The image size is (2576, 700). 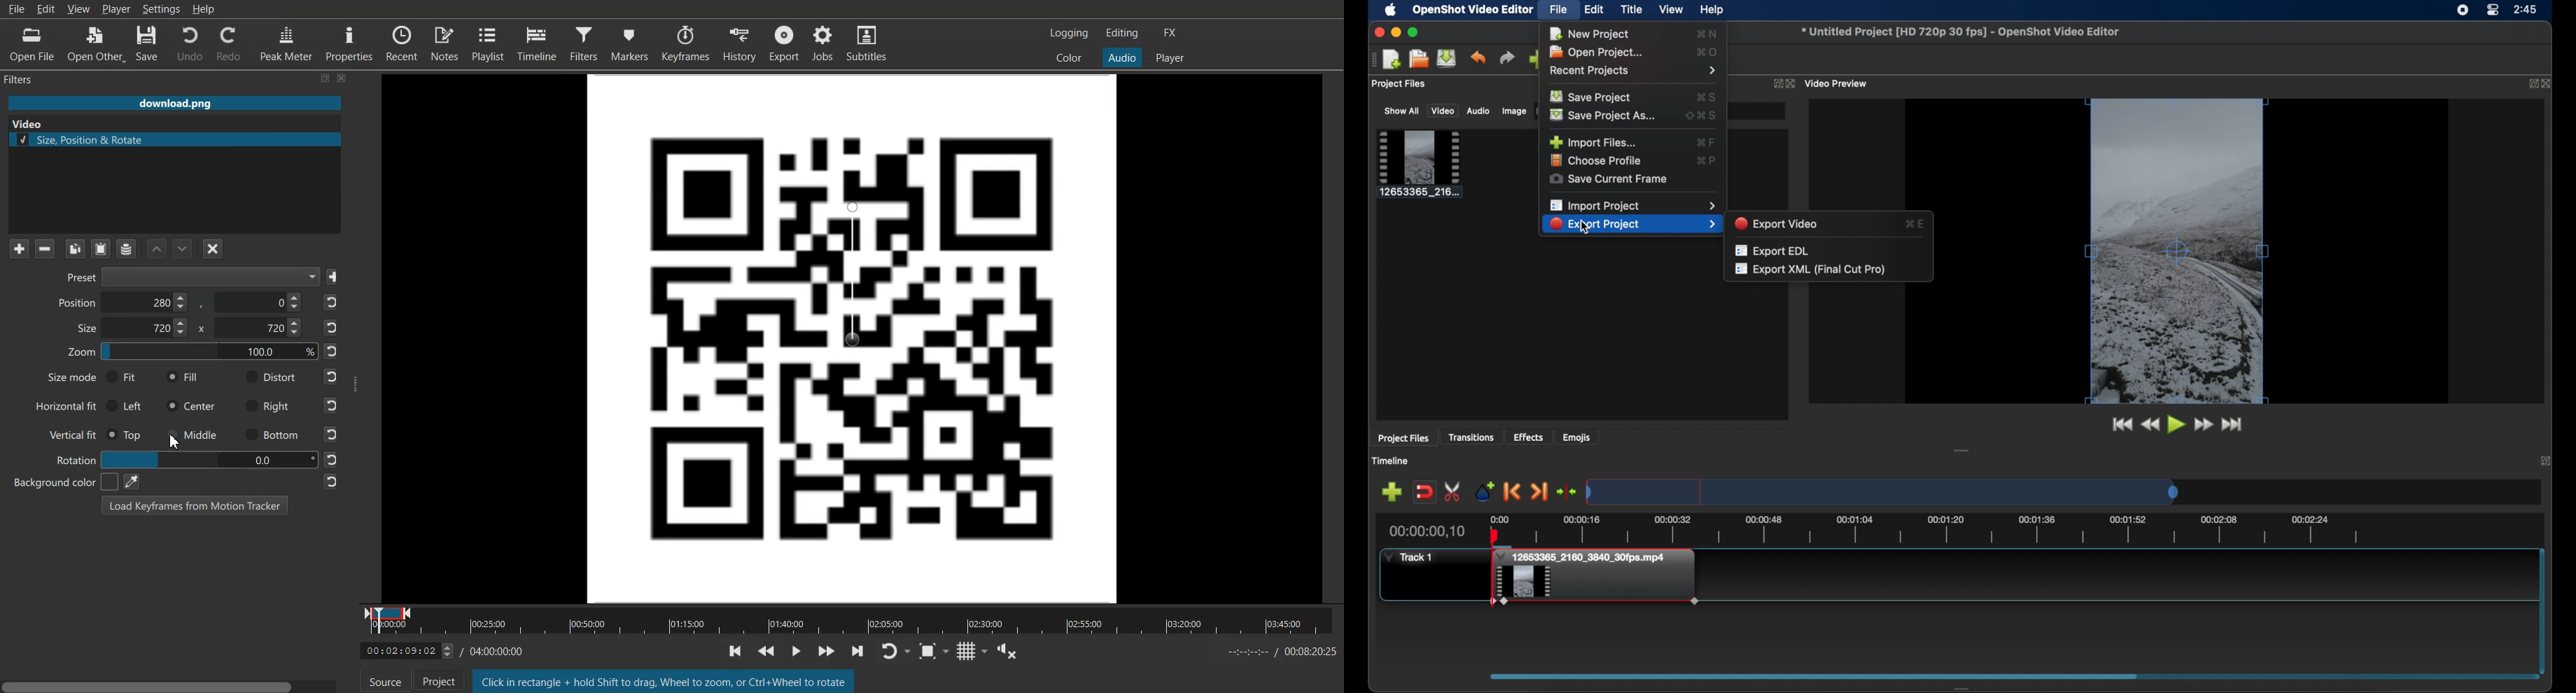 I want to click on close, so click(x=1377, y=33).